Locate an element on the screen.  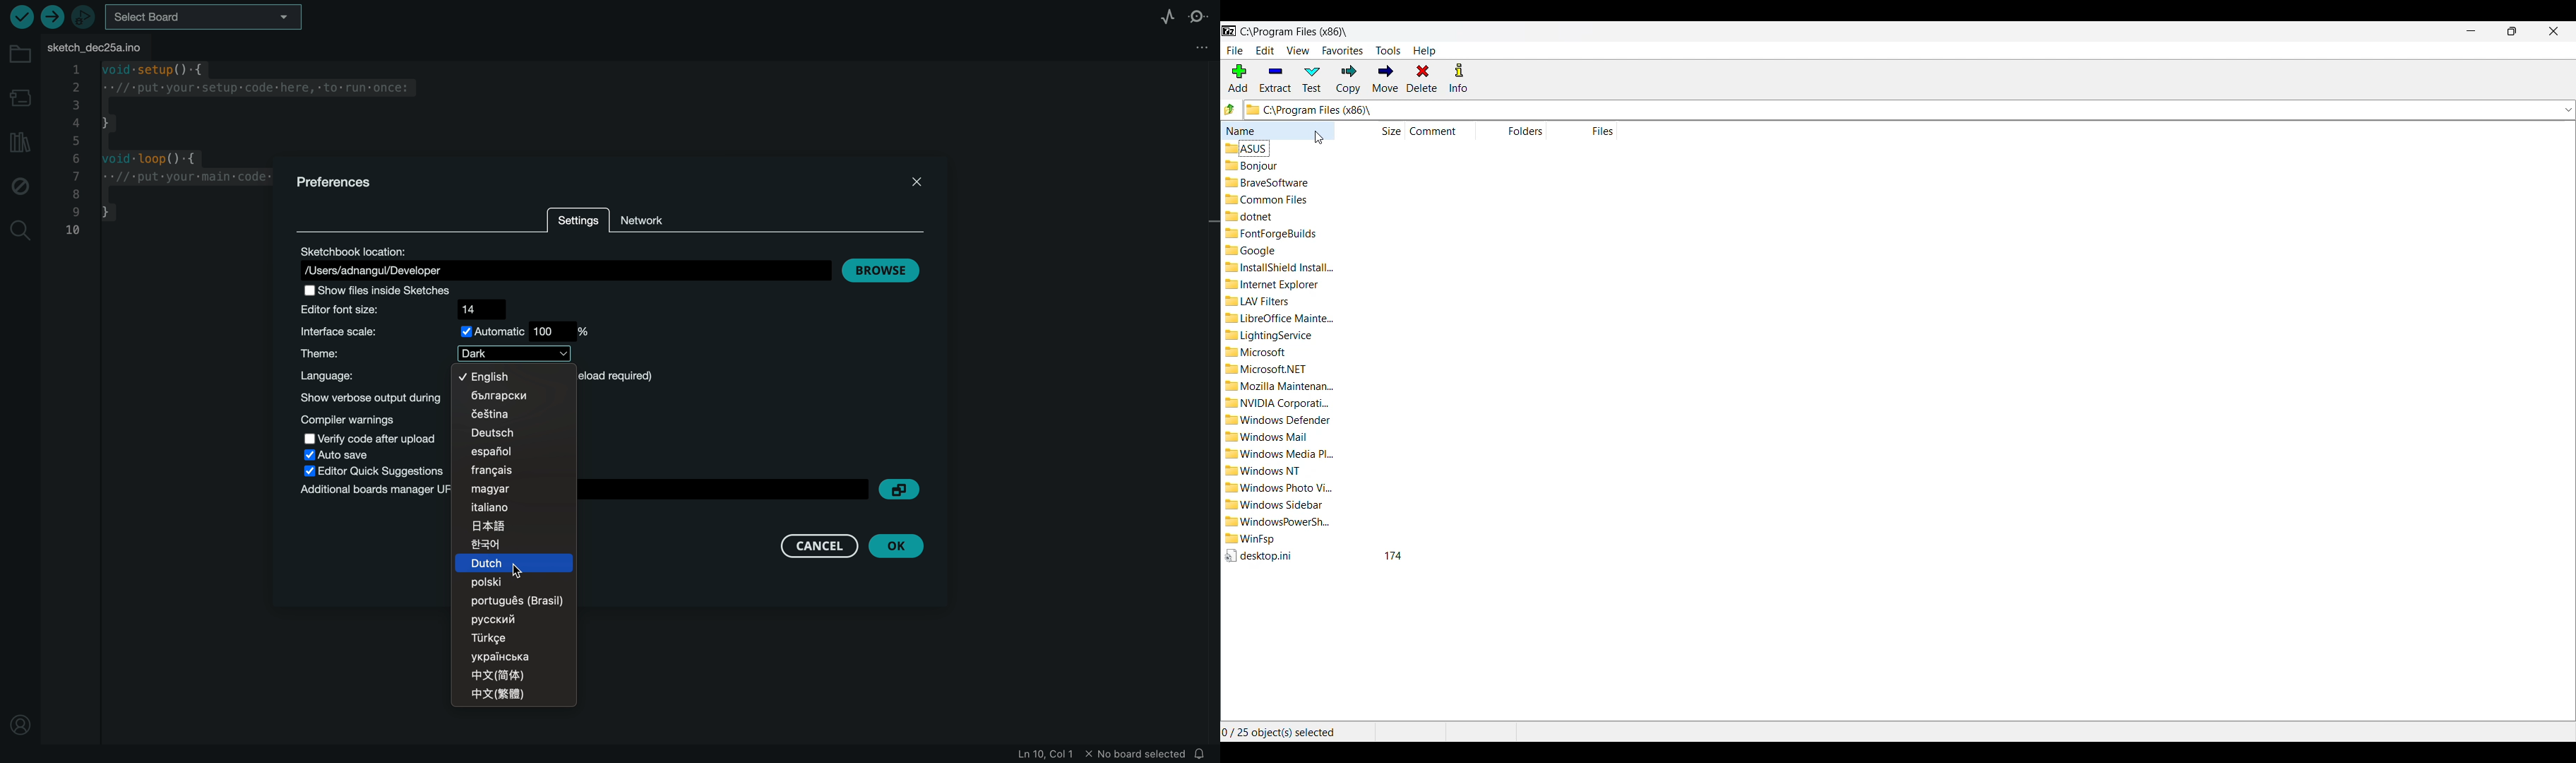
Name column highlighted by cursor is located at coordinates (1277, 130).